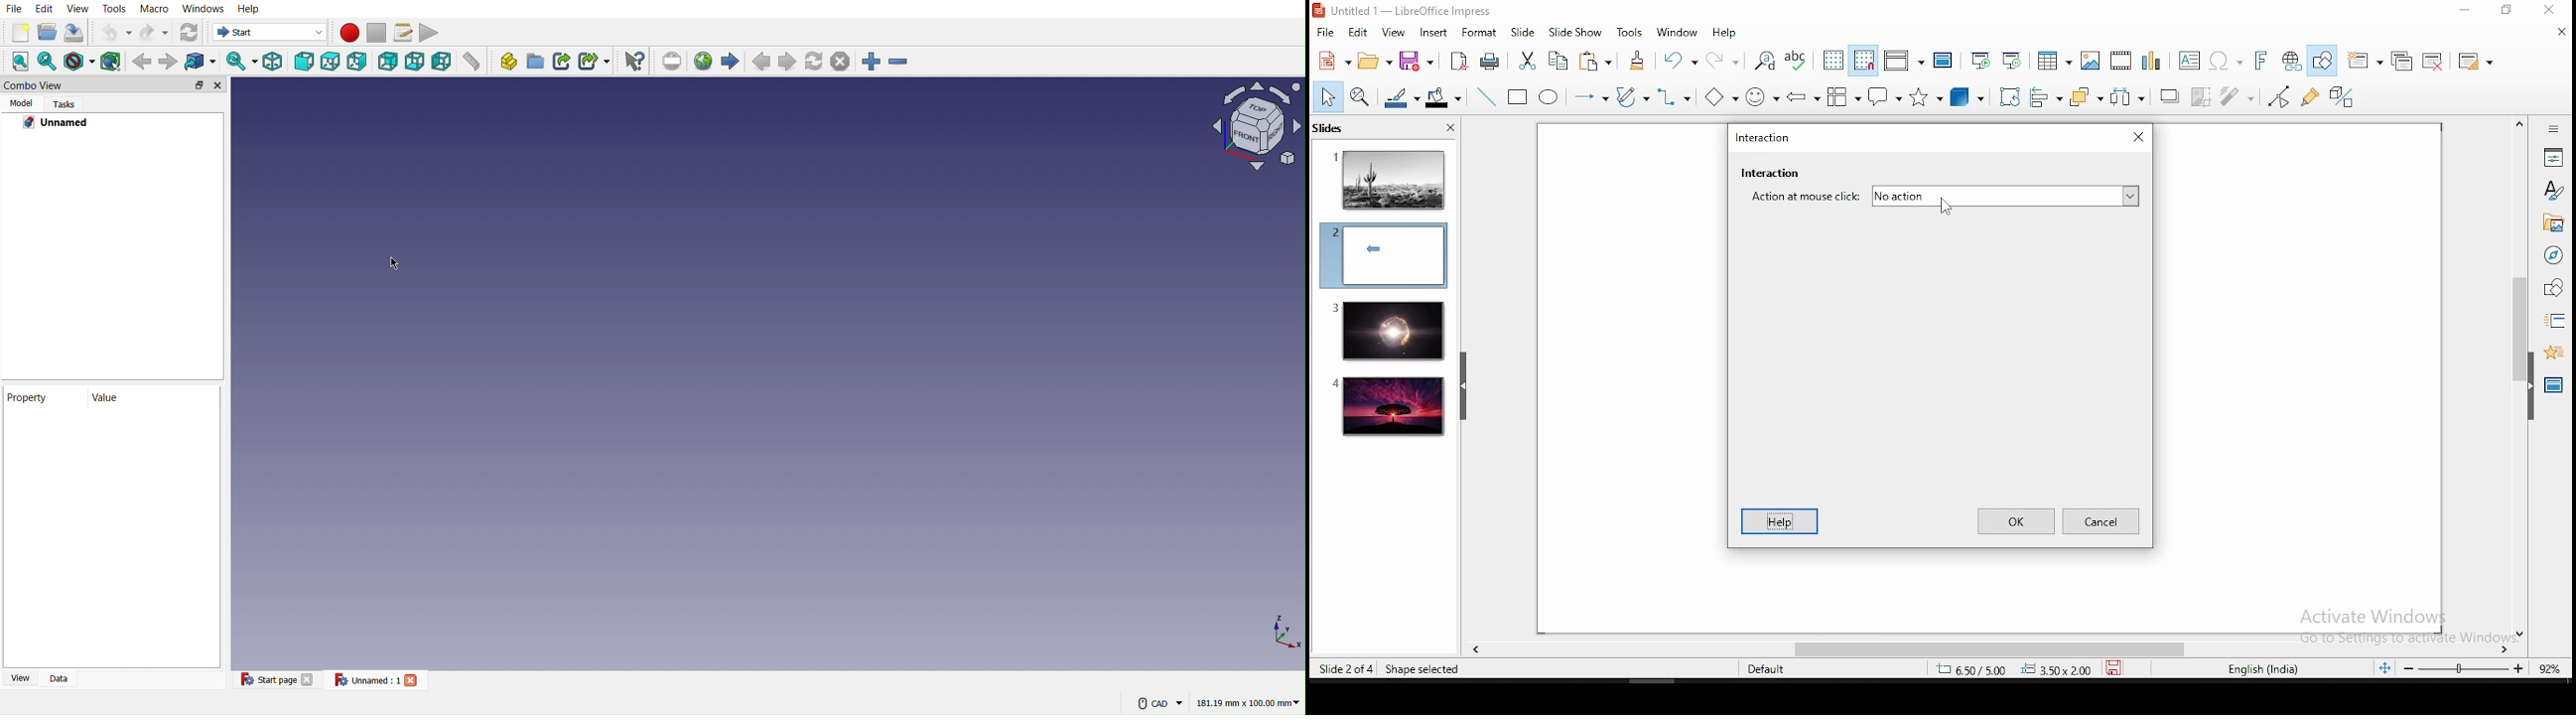 Image resolution: width=2576 pixels, height=728 pixels. What do you see at coordinates (112, 61) in the screenshot?
I see `Show selection bounding box` at bounding box center [112, 61].